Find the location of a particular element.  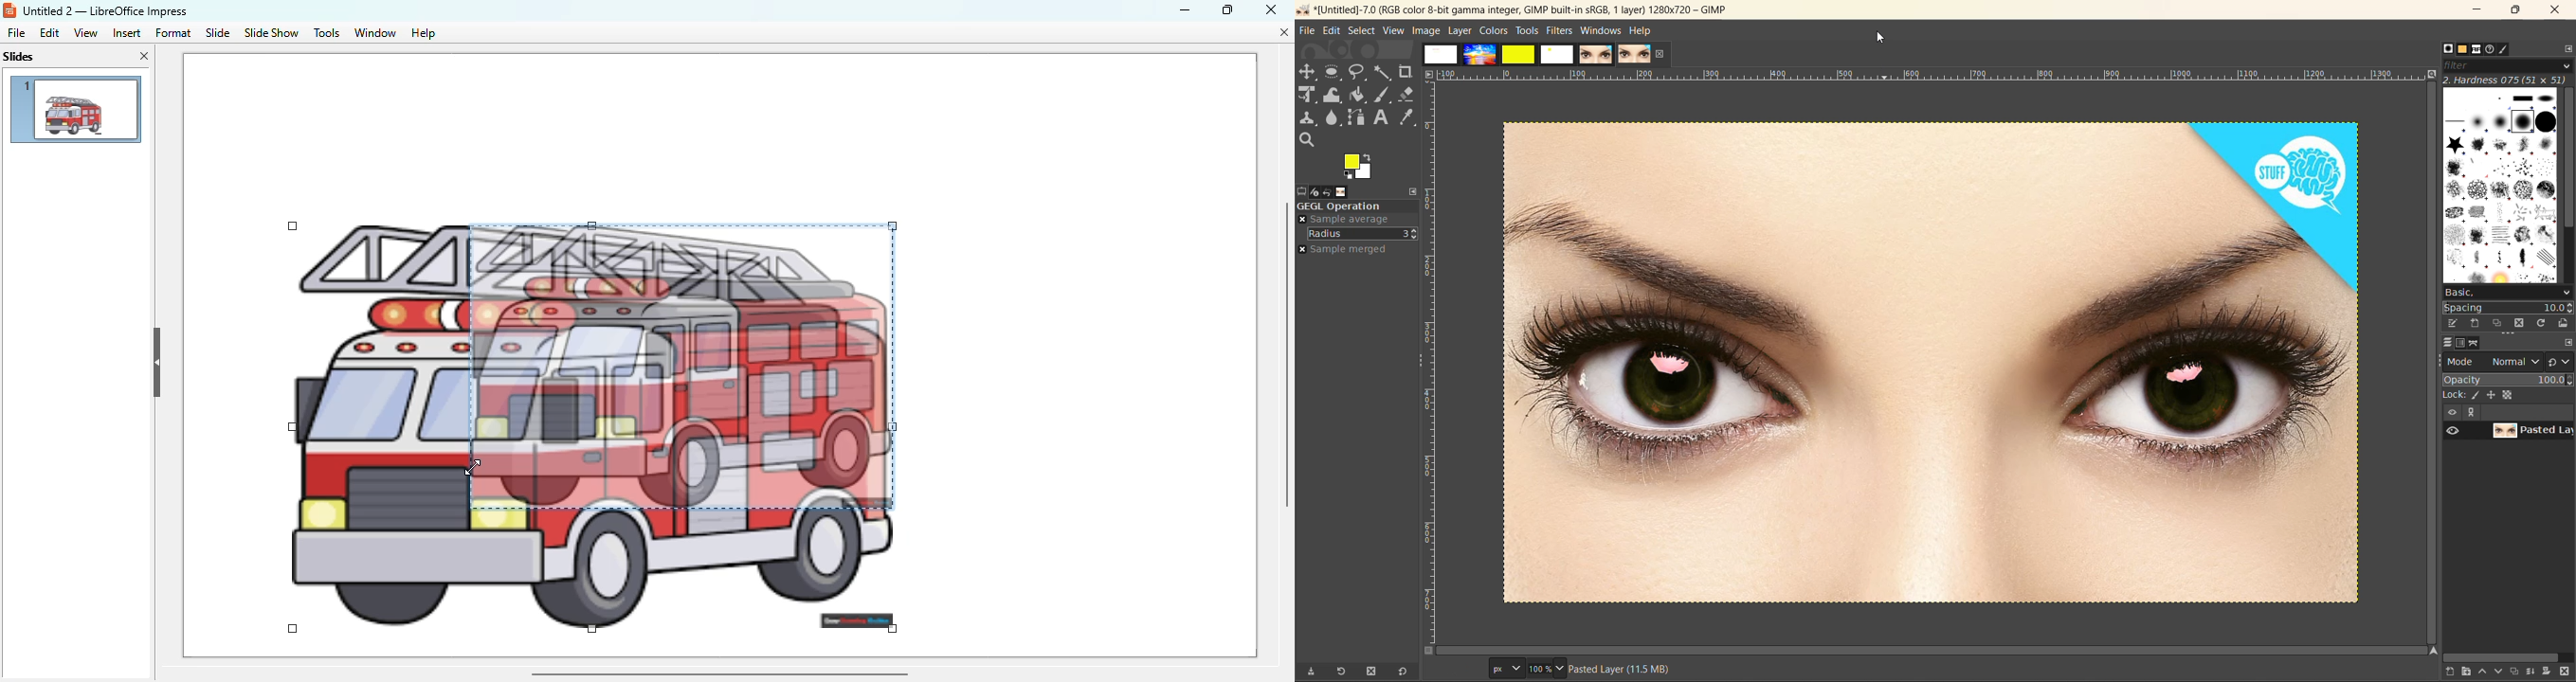

logo is located at coordinates (9, 10).